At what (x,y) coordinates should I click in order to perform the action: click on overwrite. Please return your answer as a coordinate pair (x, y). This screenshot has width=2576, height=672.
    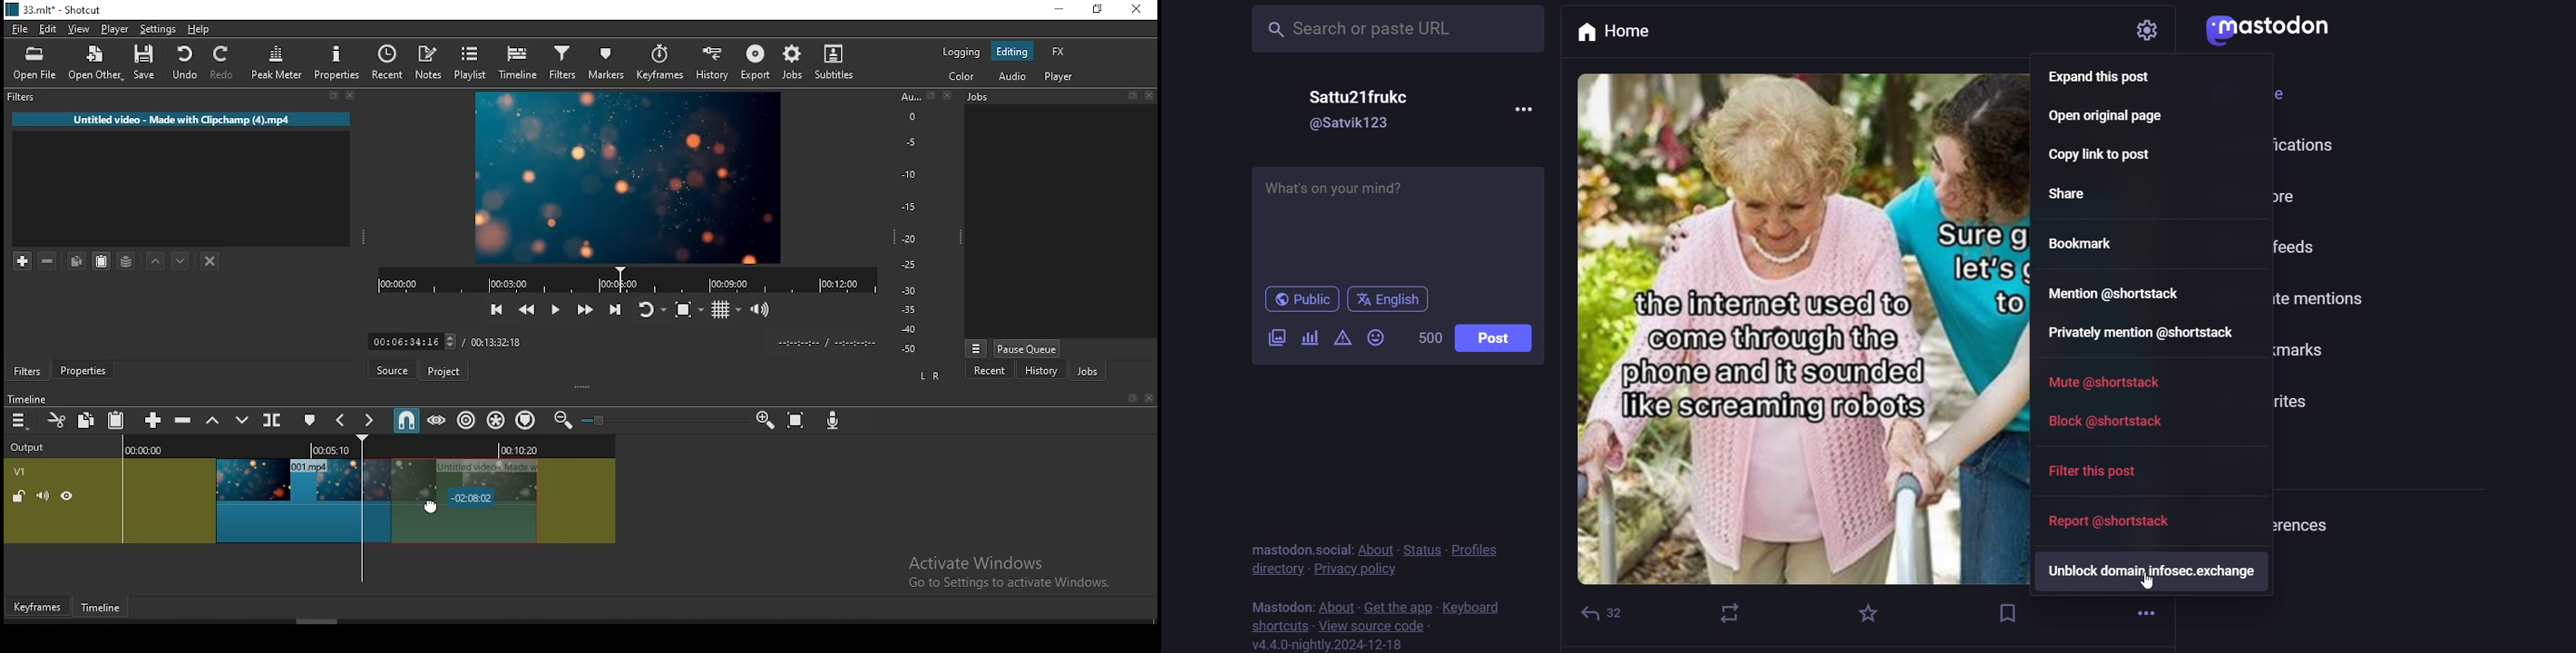
    Looking at the image, I should click on (242, 421).